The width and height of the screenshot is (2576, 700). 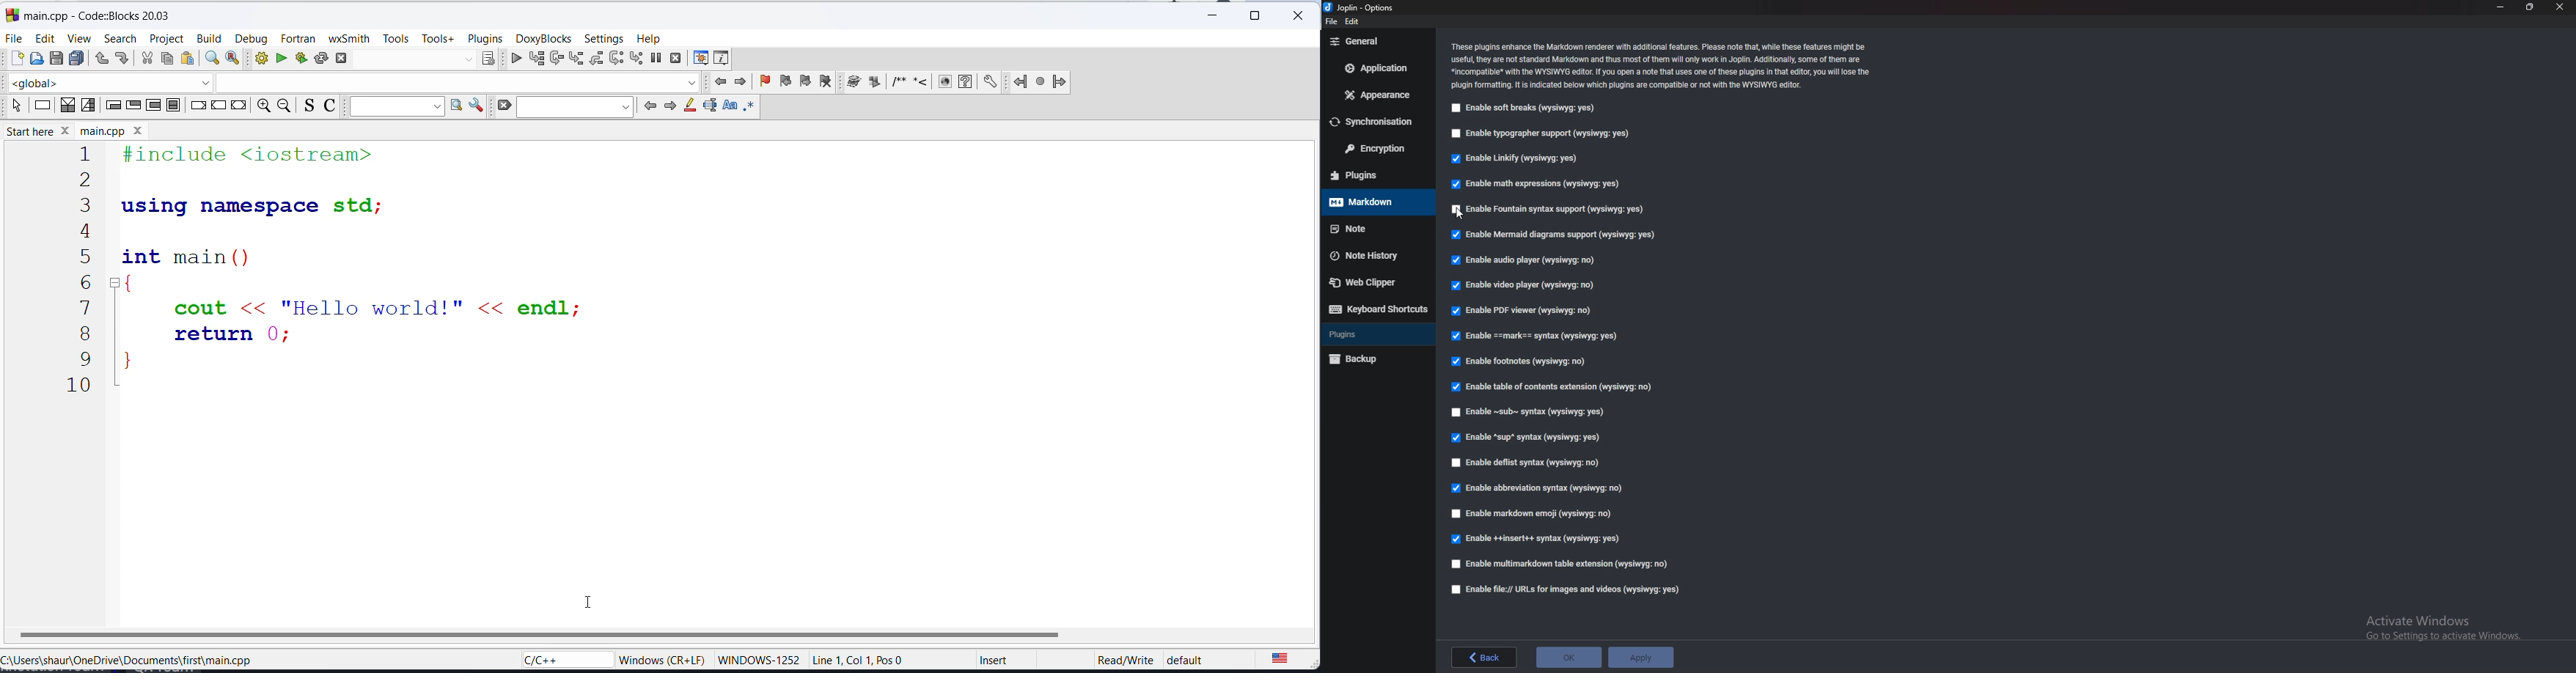 What do you see at coordinates (1374, 95) in the screenshot?
I see `Appearance` at bounding box center [1374, 95].